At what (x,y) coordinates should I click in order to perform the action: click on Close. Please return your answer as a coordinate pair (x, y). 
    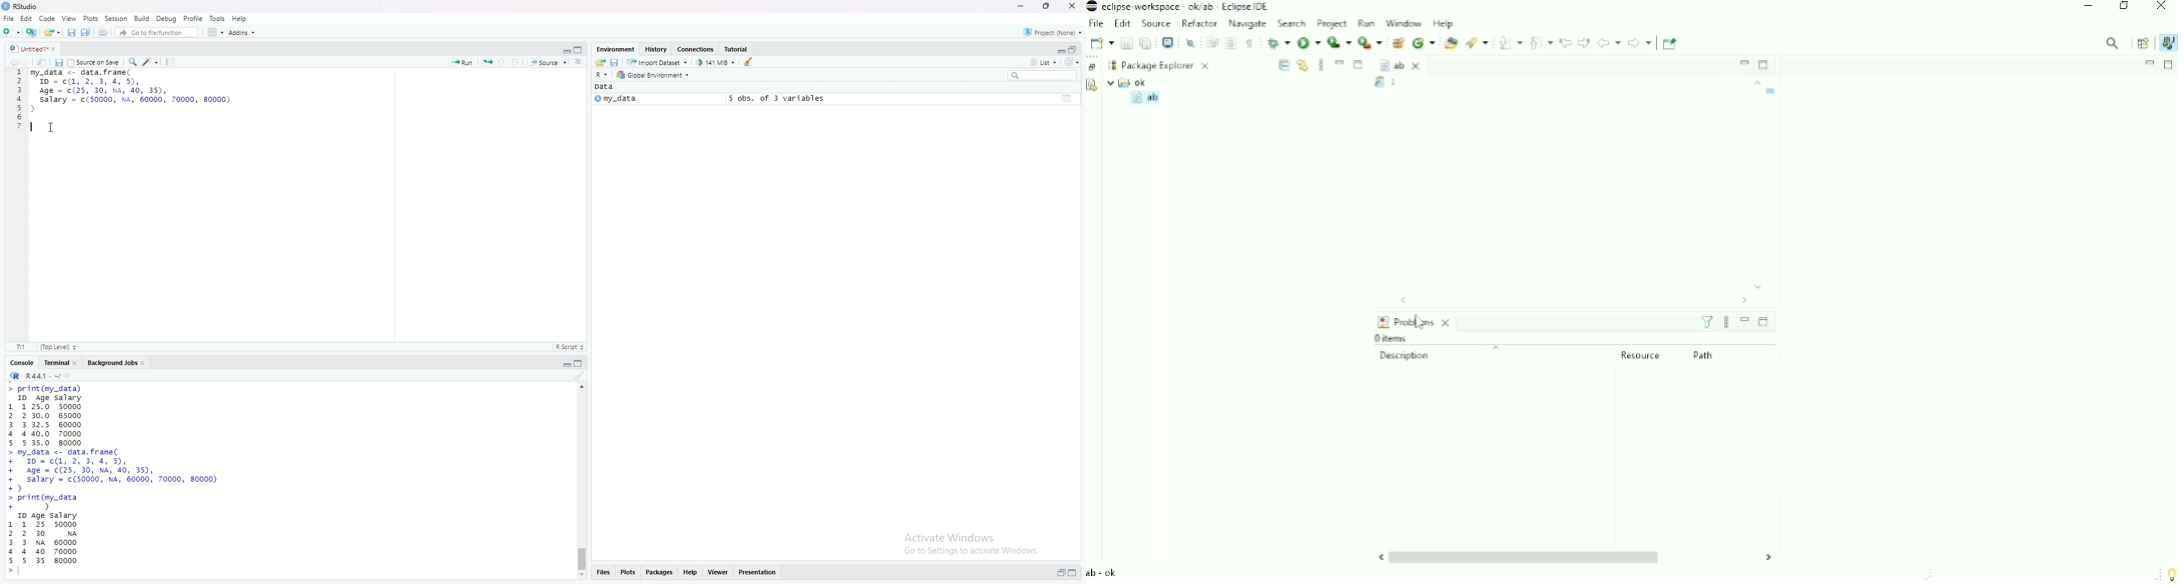
    Looking at the image, I should click on (2162, 8).